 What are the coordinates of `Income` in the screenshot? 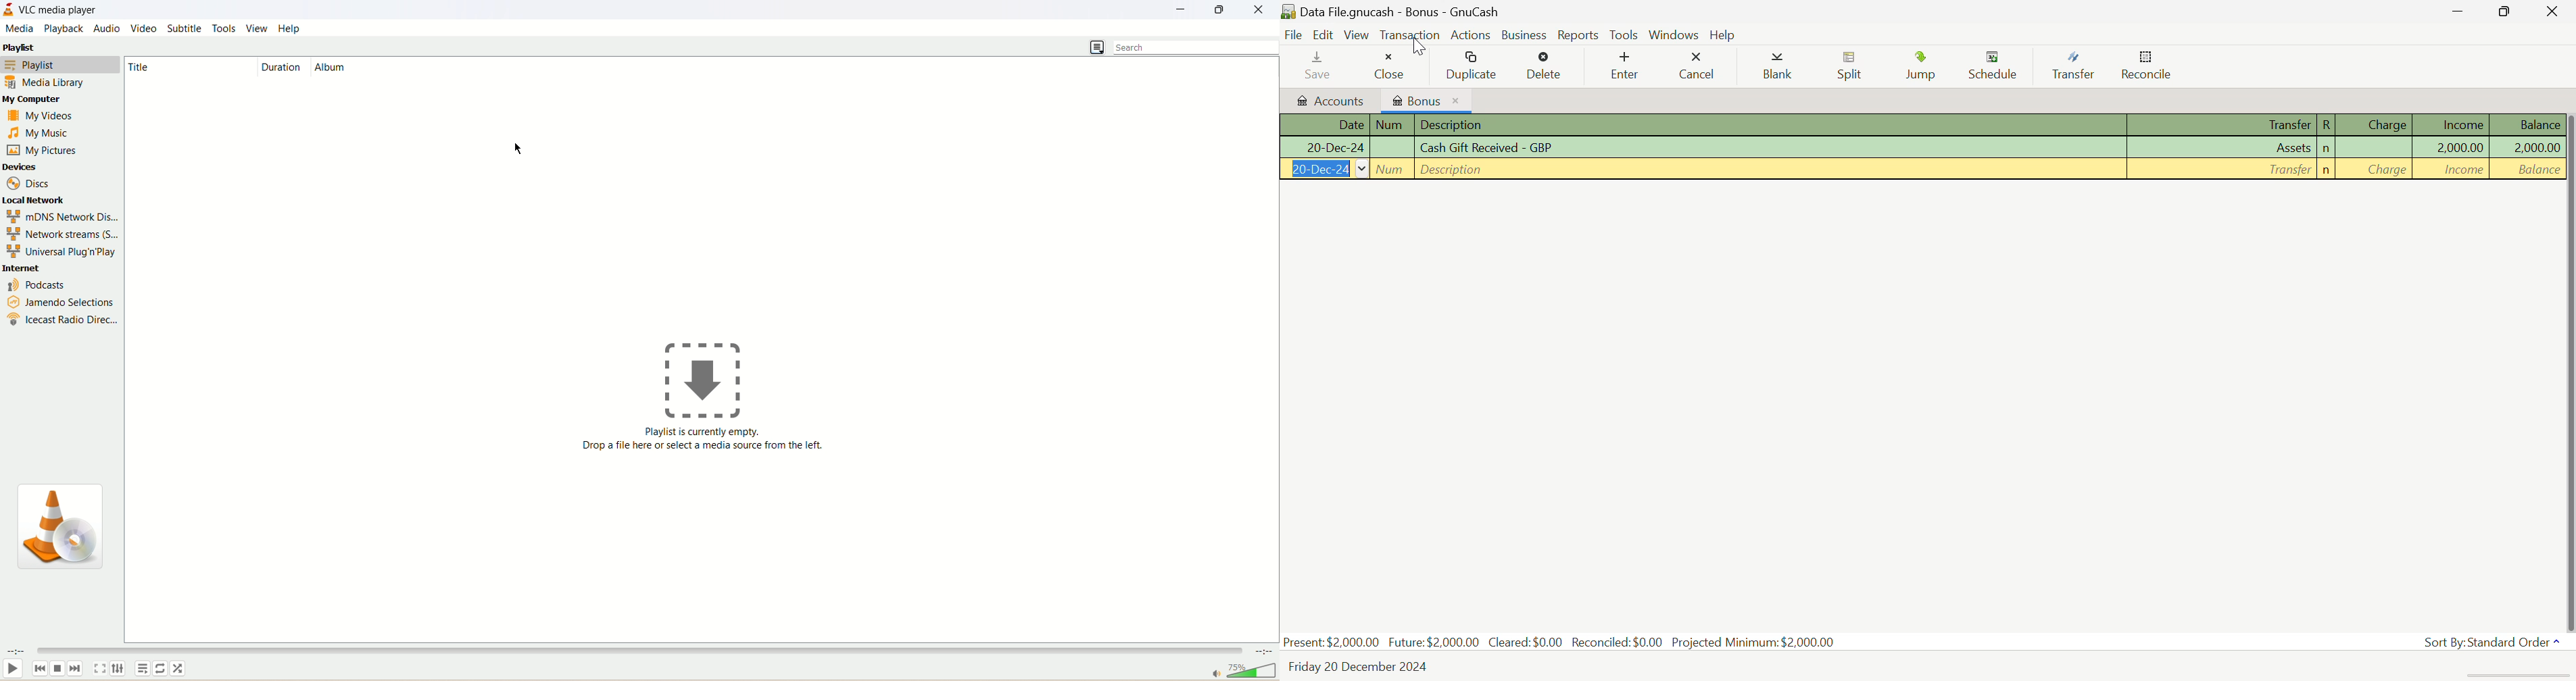 It's located at (2453, 170).